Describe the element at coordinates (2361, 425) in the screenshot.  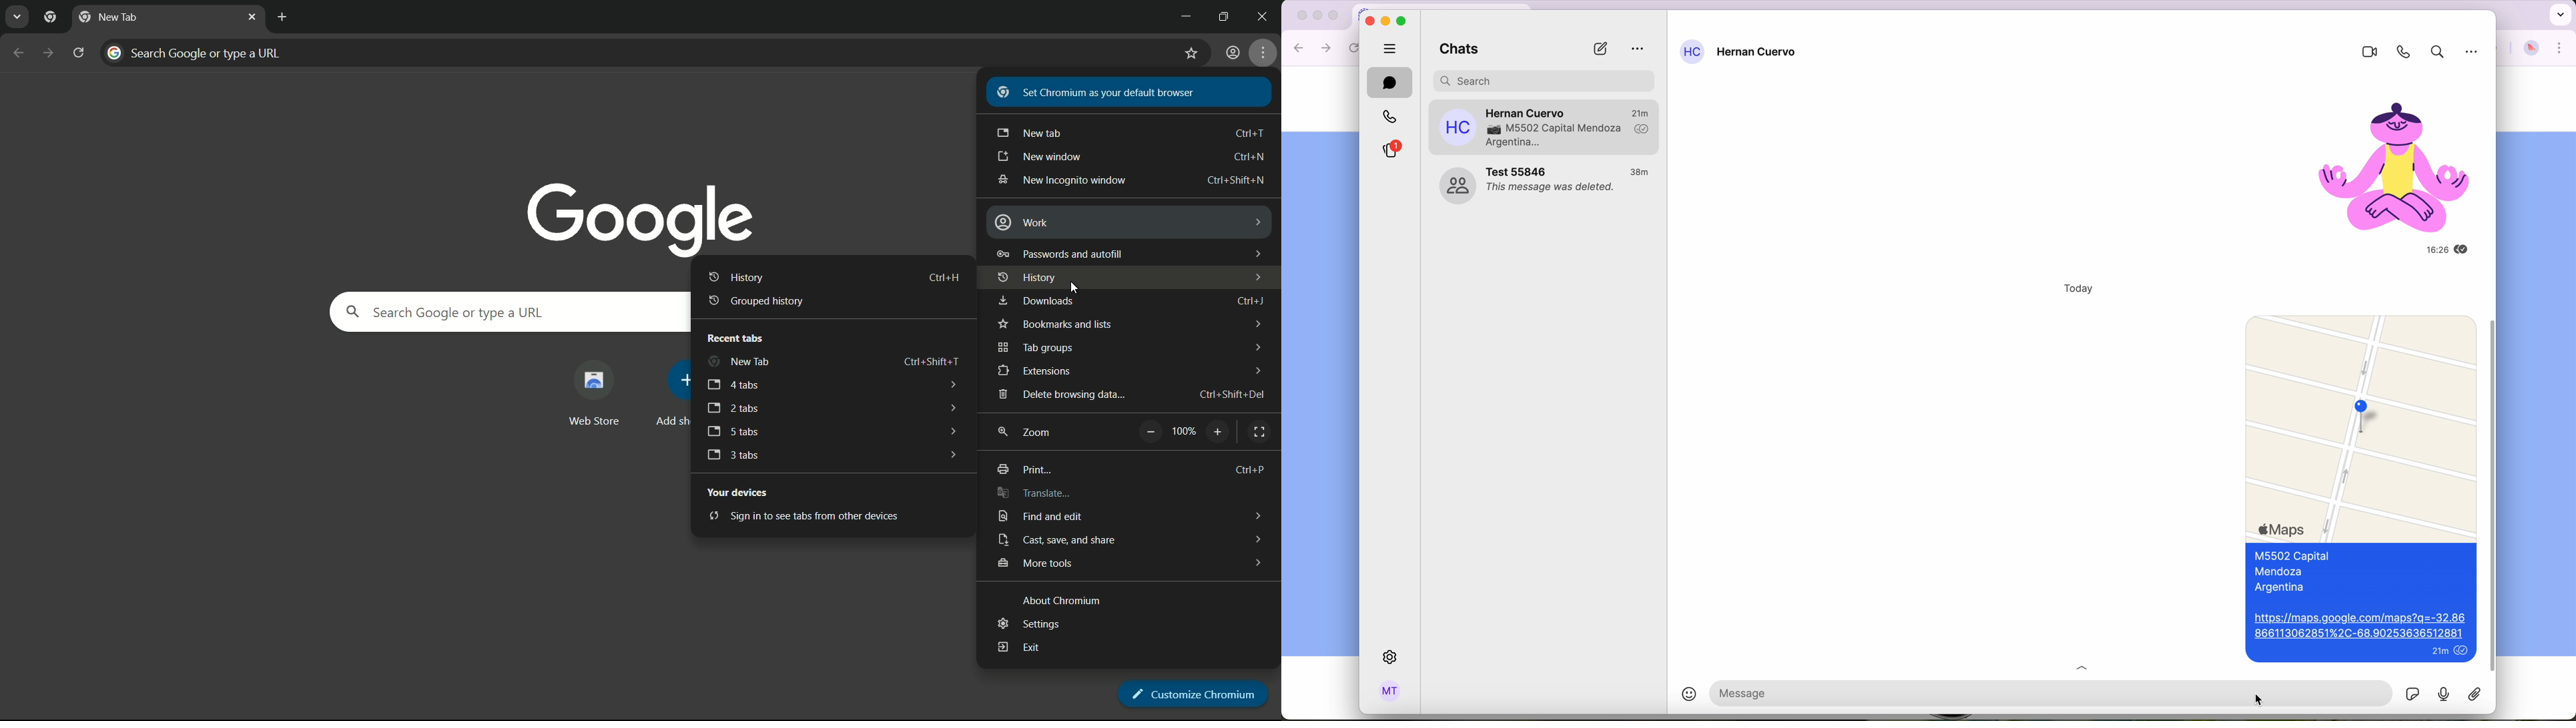
I see `map` at that location.